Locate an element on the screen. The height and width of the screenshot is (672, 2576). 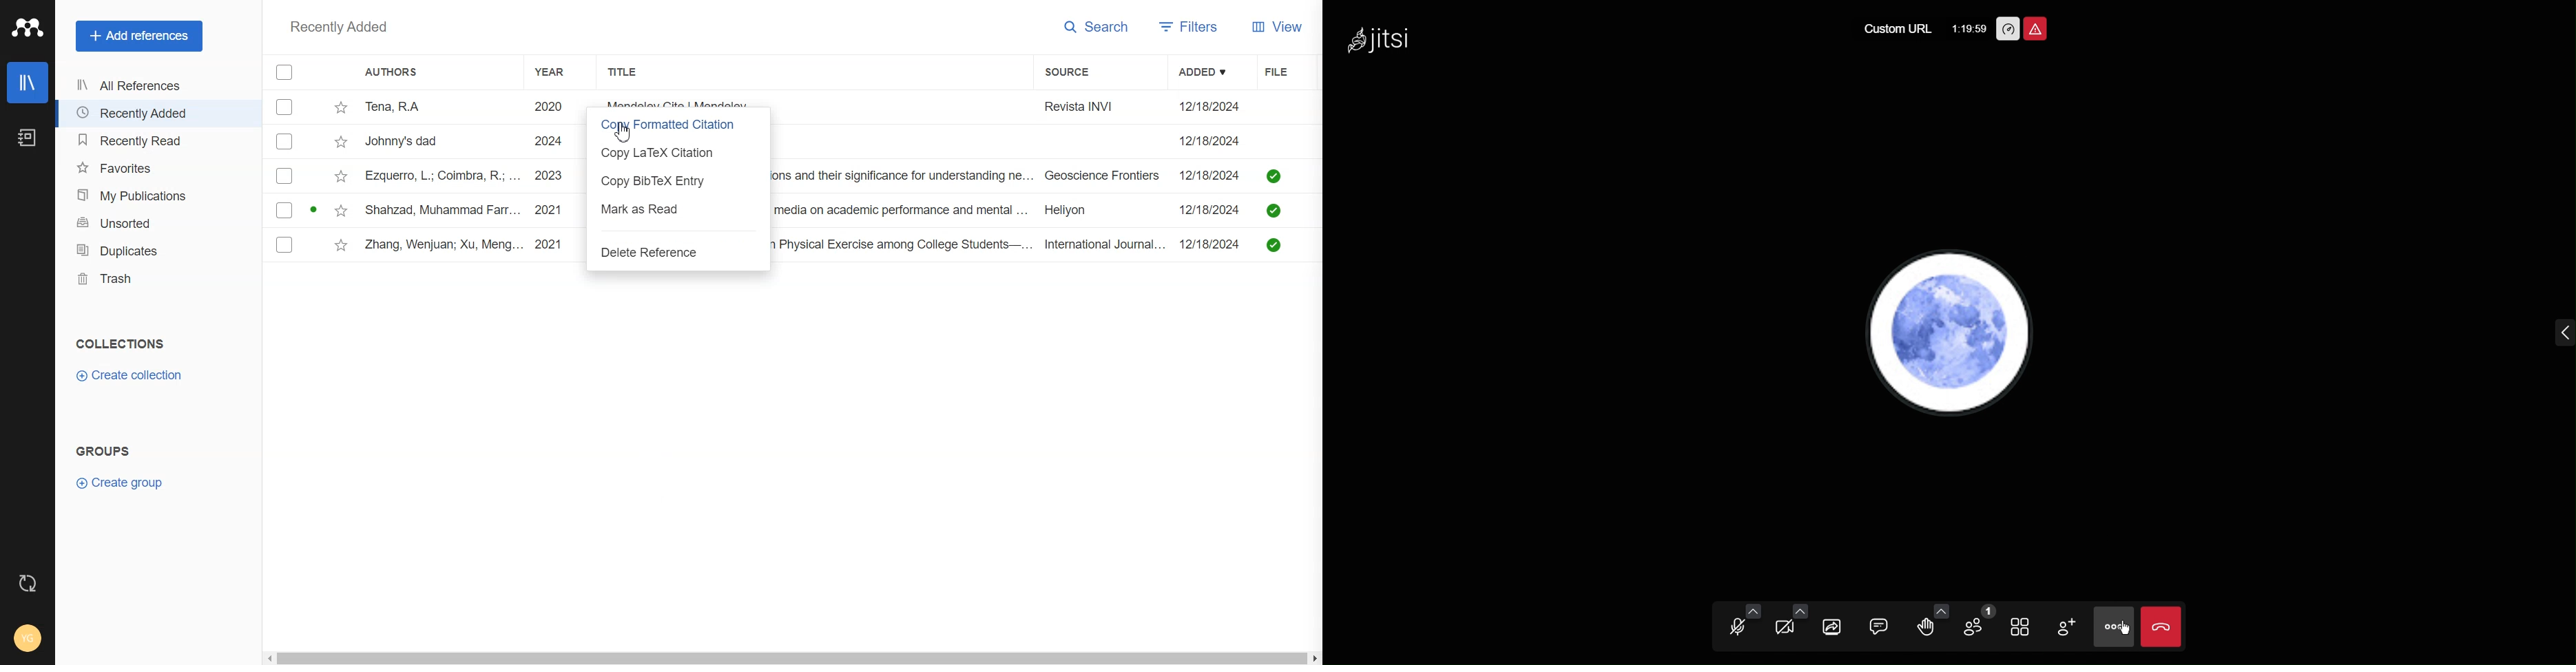
Checkbox is located at coordinates (284, 210).